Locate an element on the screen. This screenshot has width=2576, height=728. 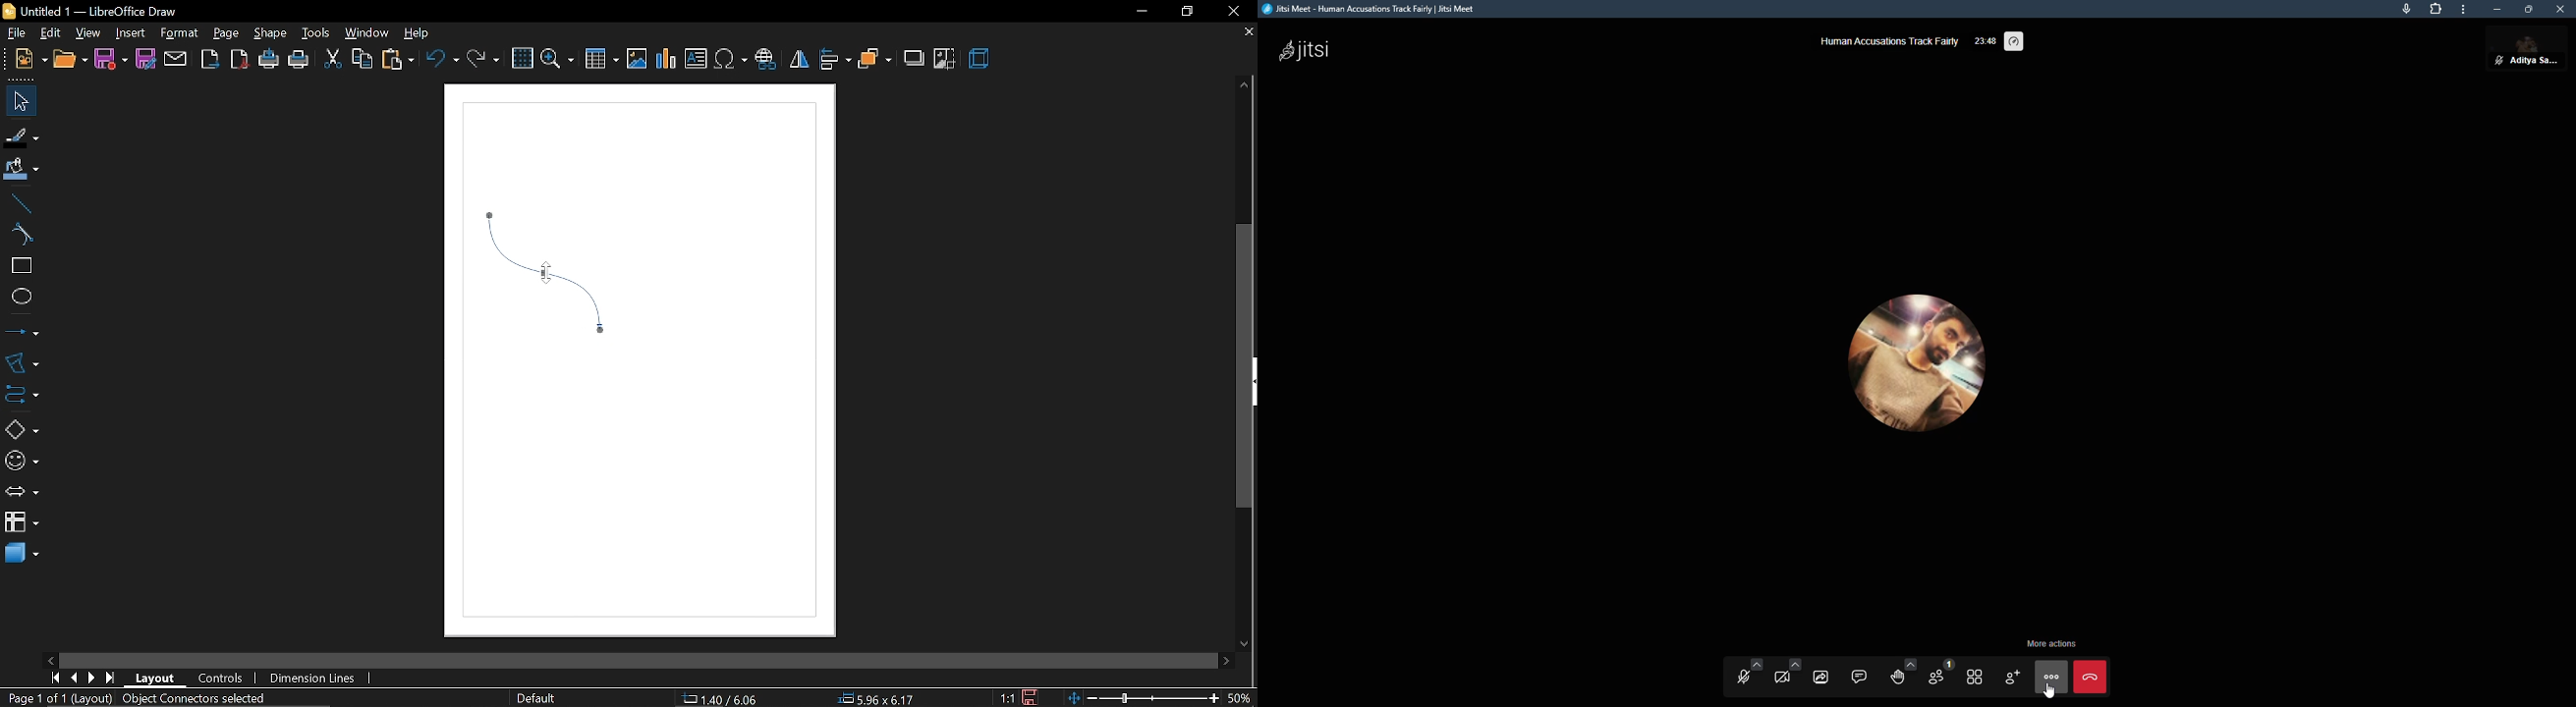
Insert text is located at coordinates (696, 59).